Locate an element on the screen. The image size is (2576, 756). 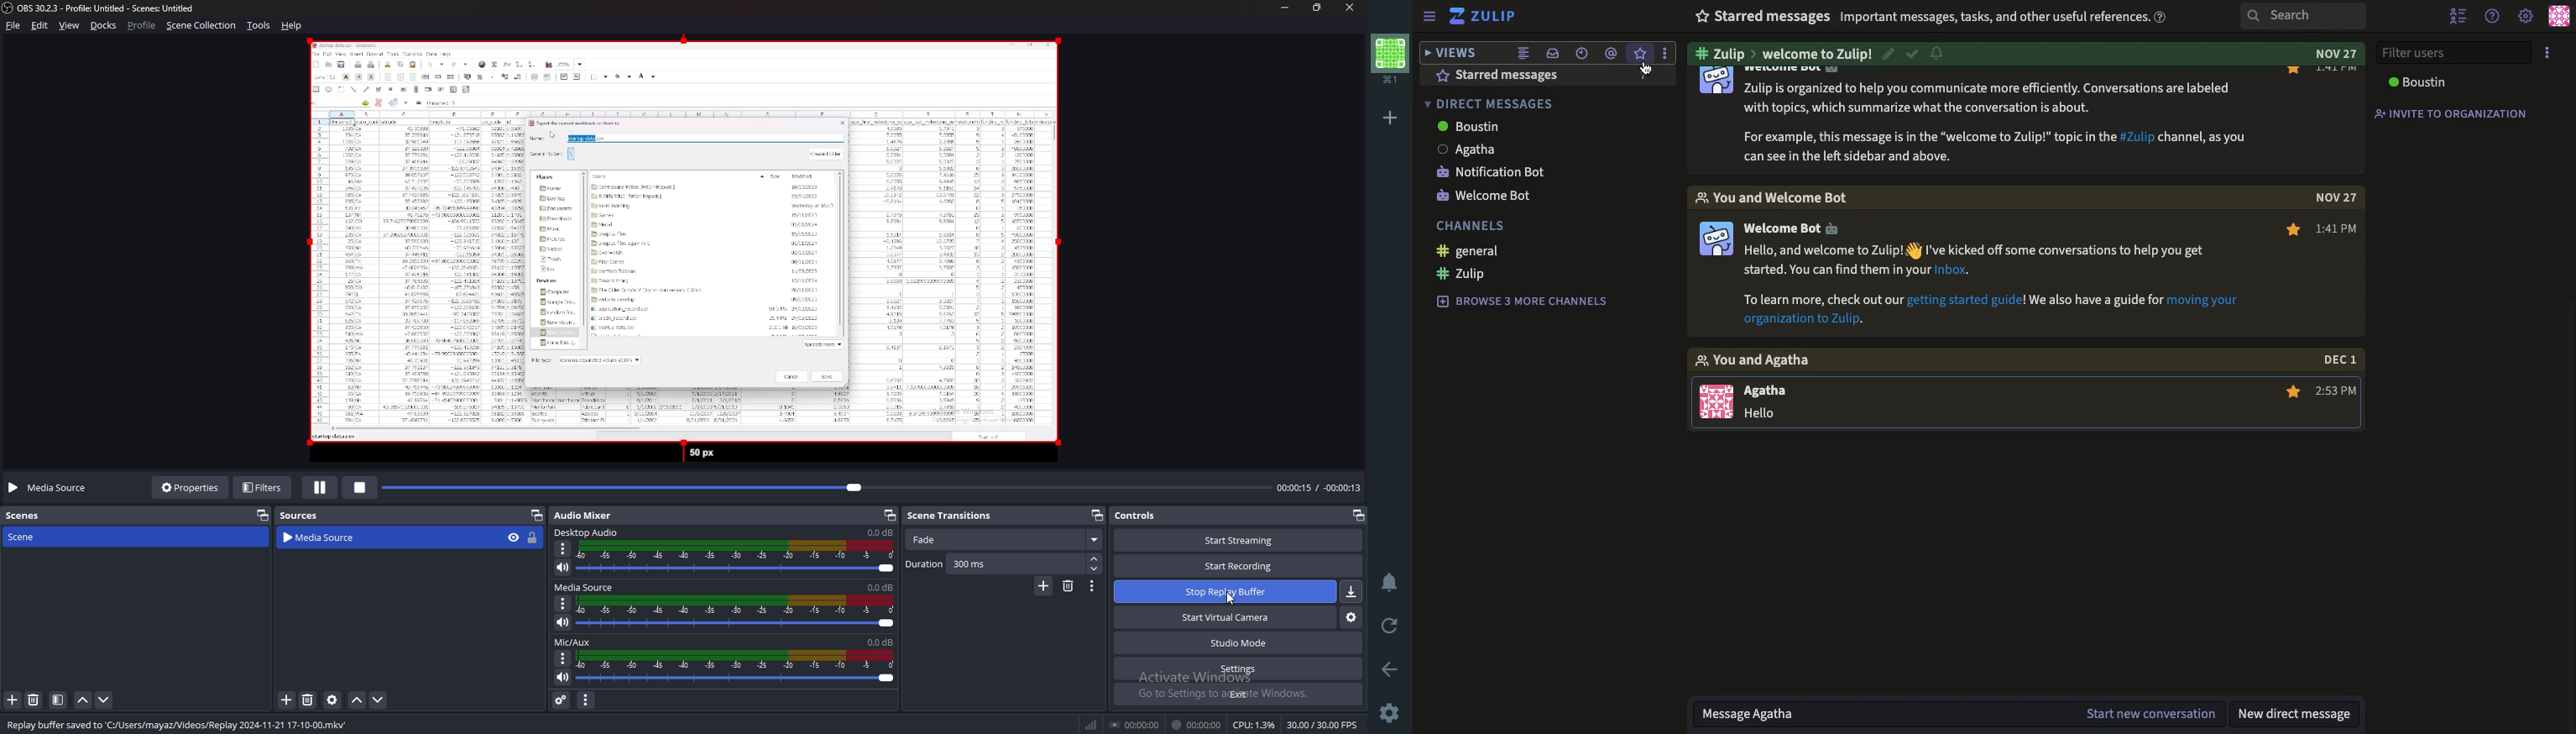
zulip is located at coordinates (1459, 275).